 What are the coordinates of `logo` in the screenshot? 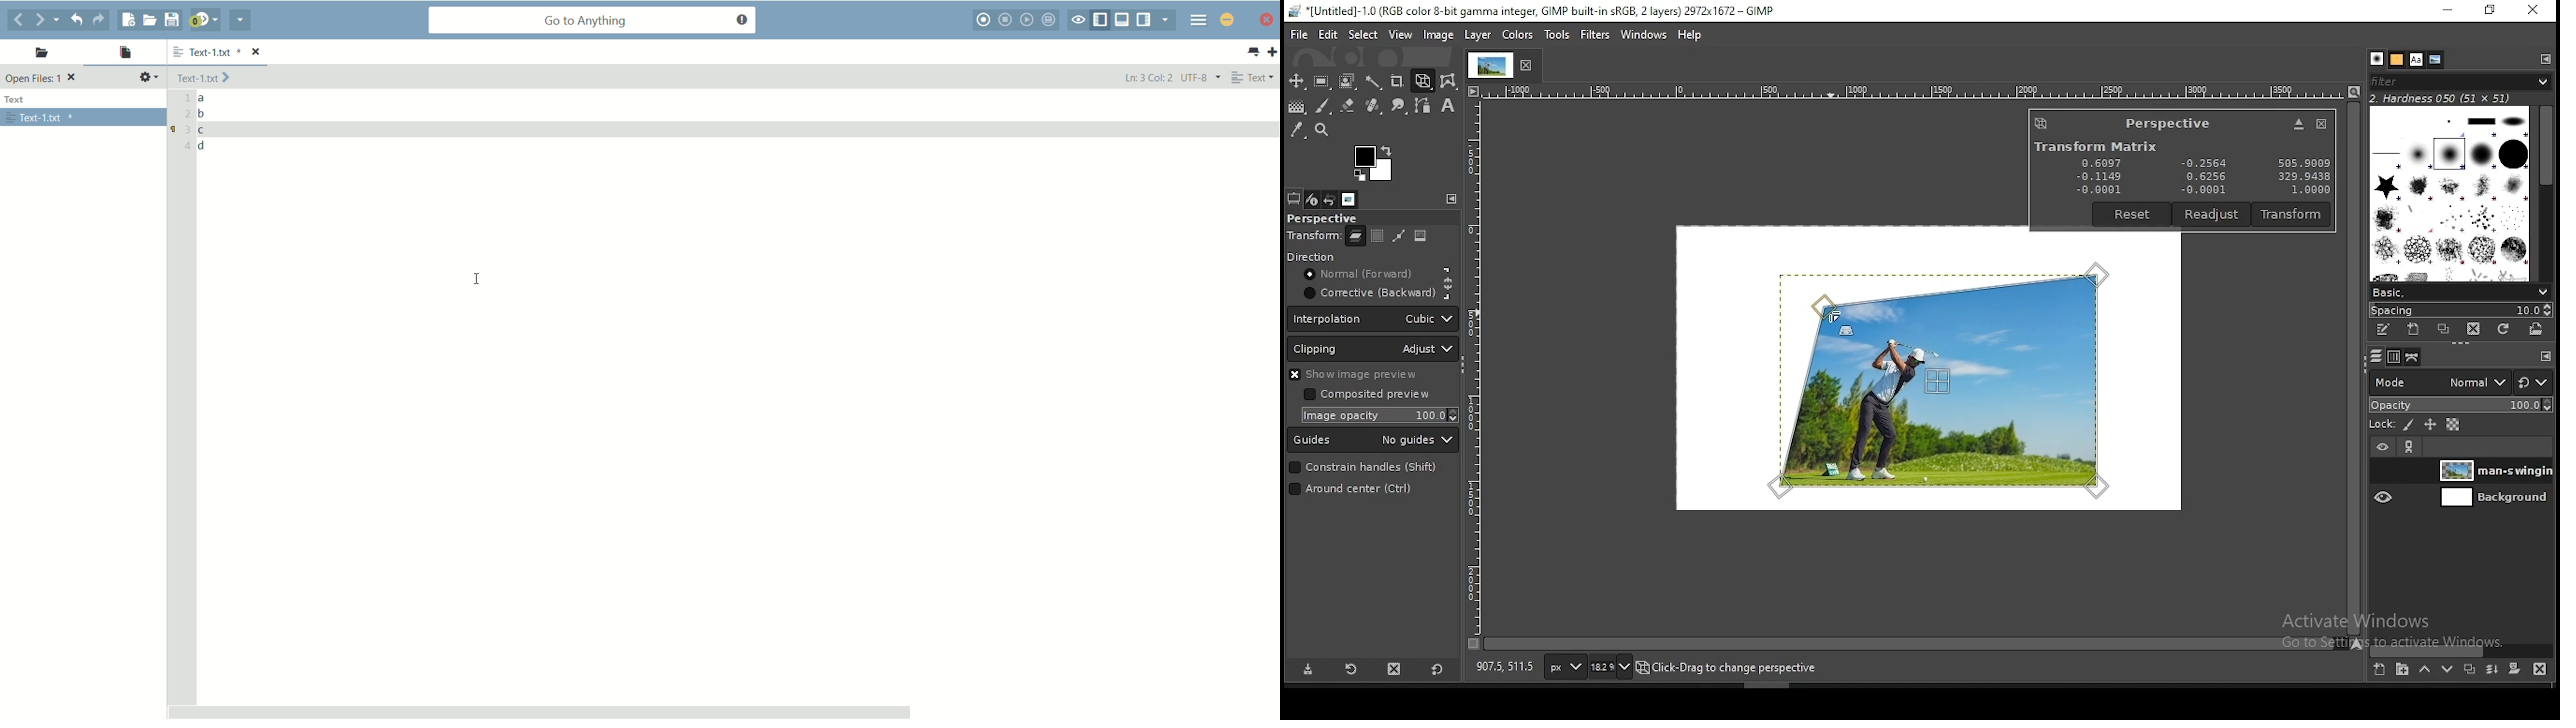 It's located at (2041, 123).